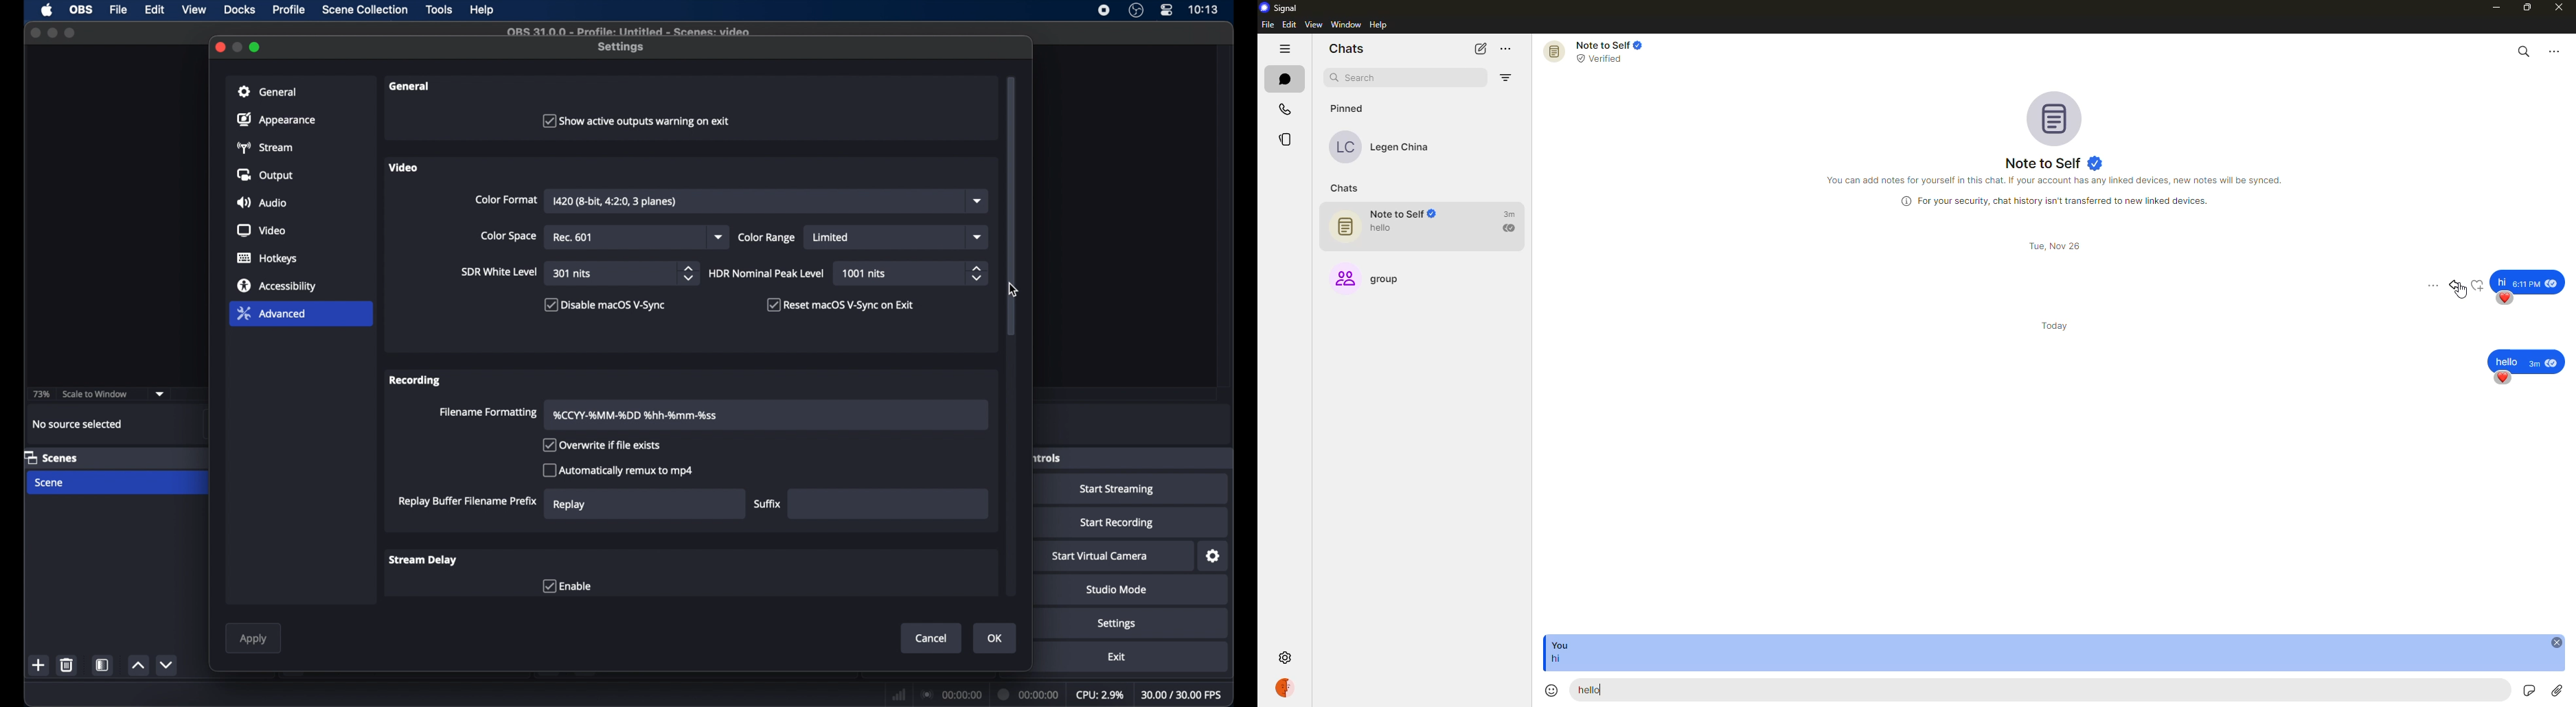 This screenshot has width=2576, height=728. Describe the element at coordinates (490, 412) in the screenshot. I see `filename formatting` at that location.